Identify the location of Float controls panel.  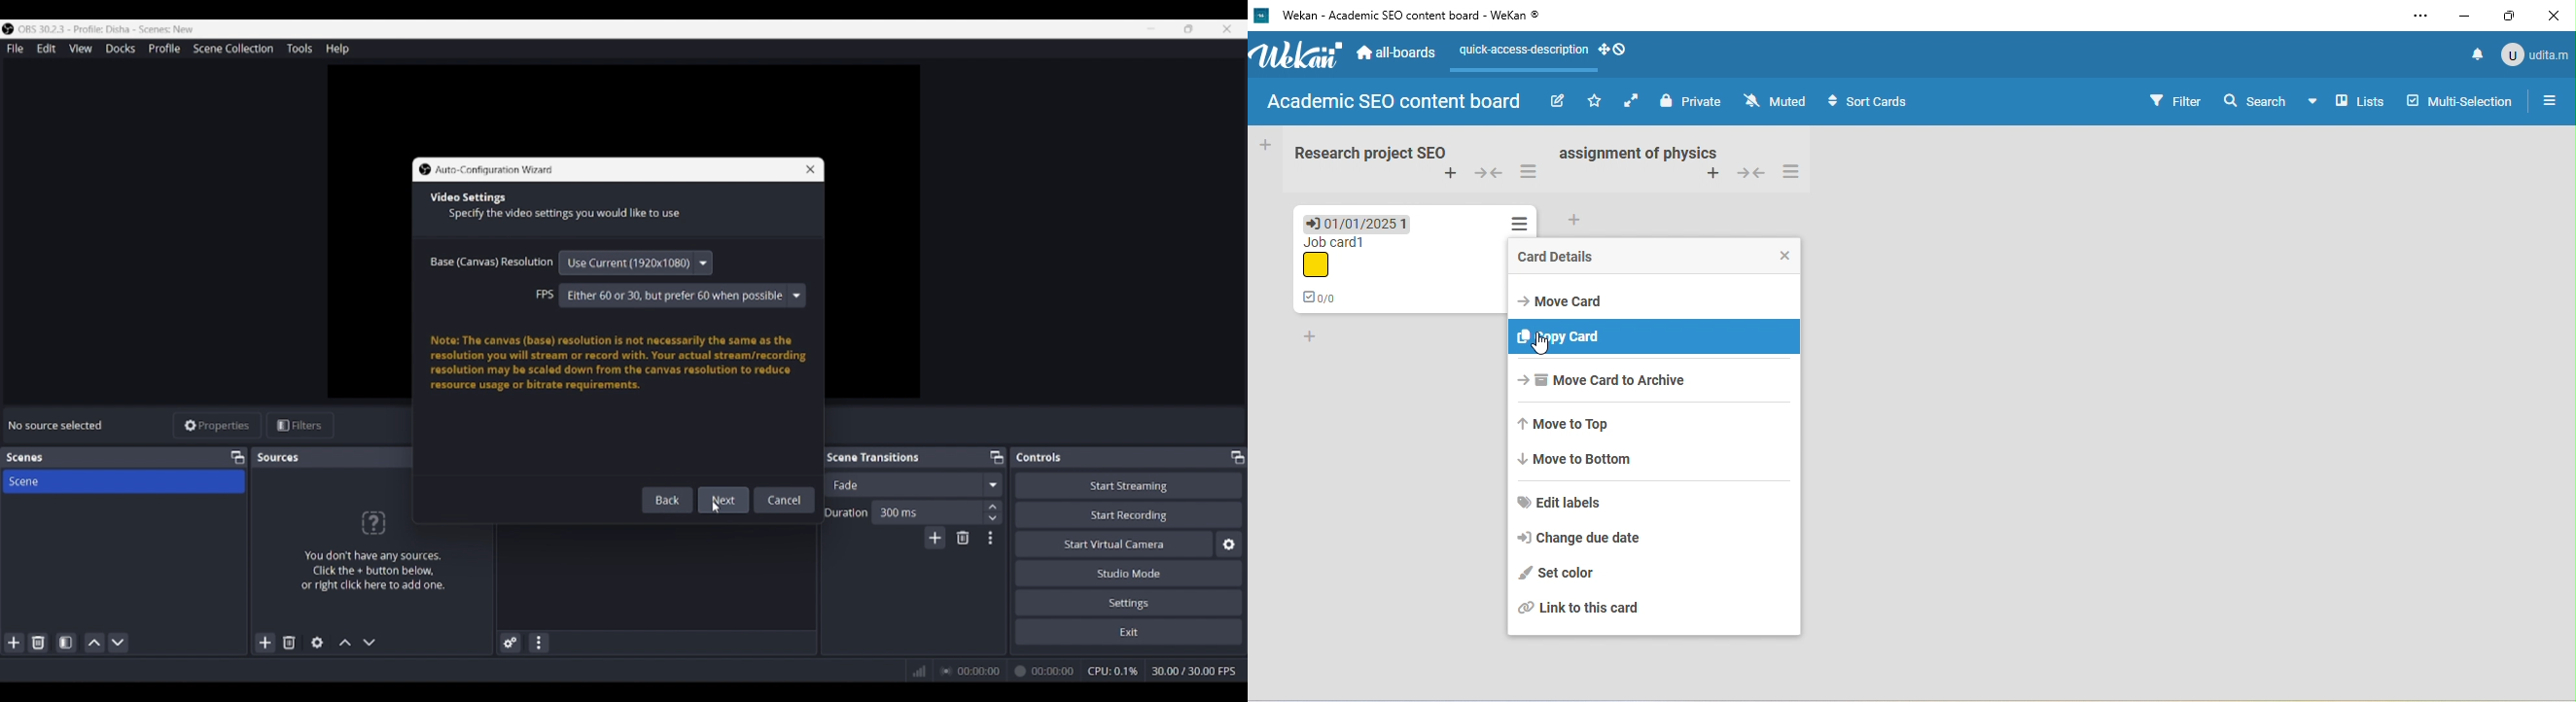
(1238, 457).